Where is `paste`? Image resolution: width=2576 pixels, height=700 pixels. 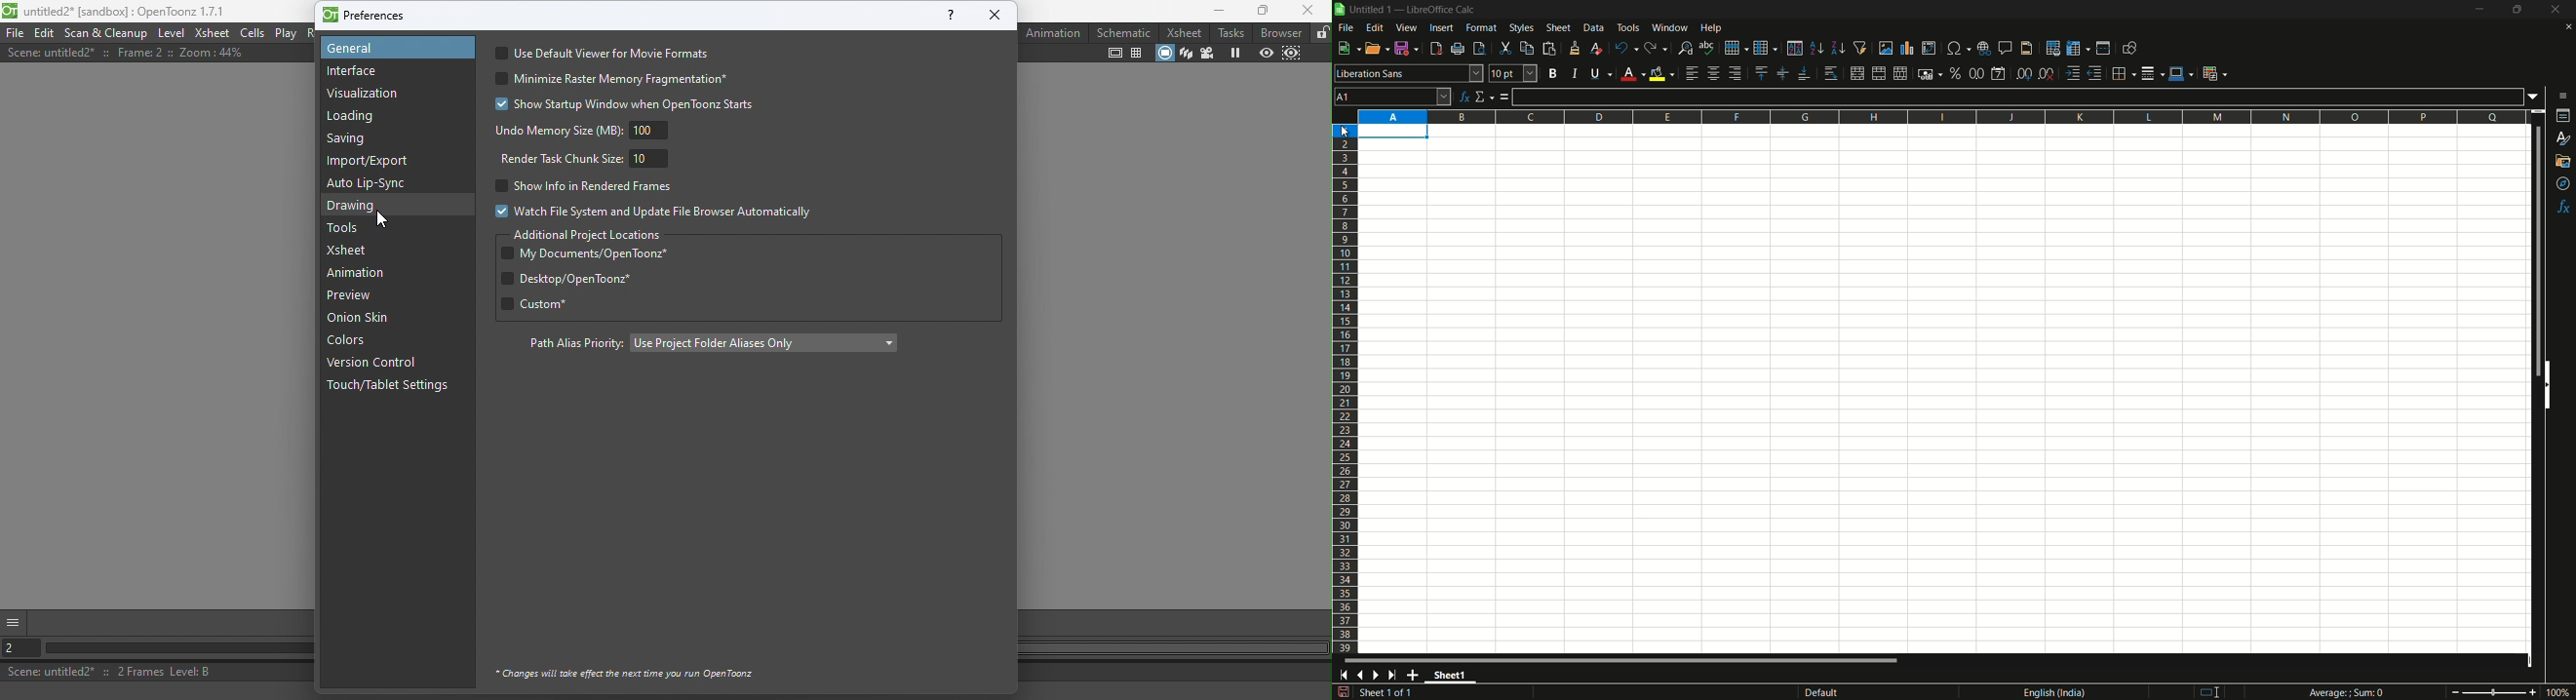 paste is located at coordinates (1549, 49).